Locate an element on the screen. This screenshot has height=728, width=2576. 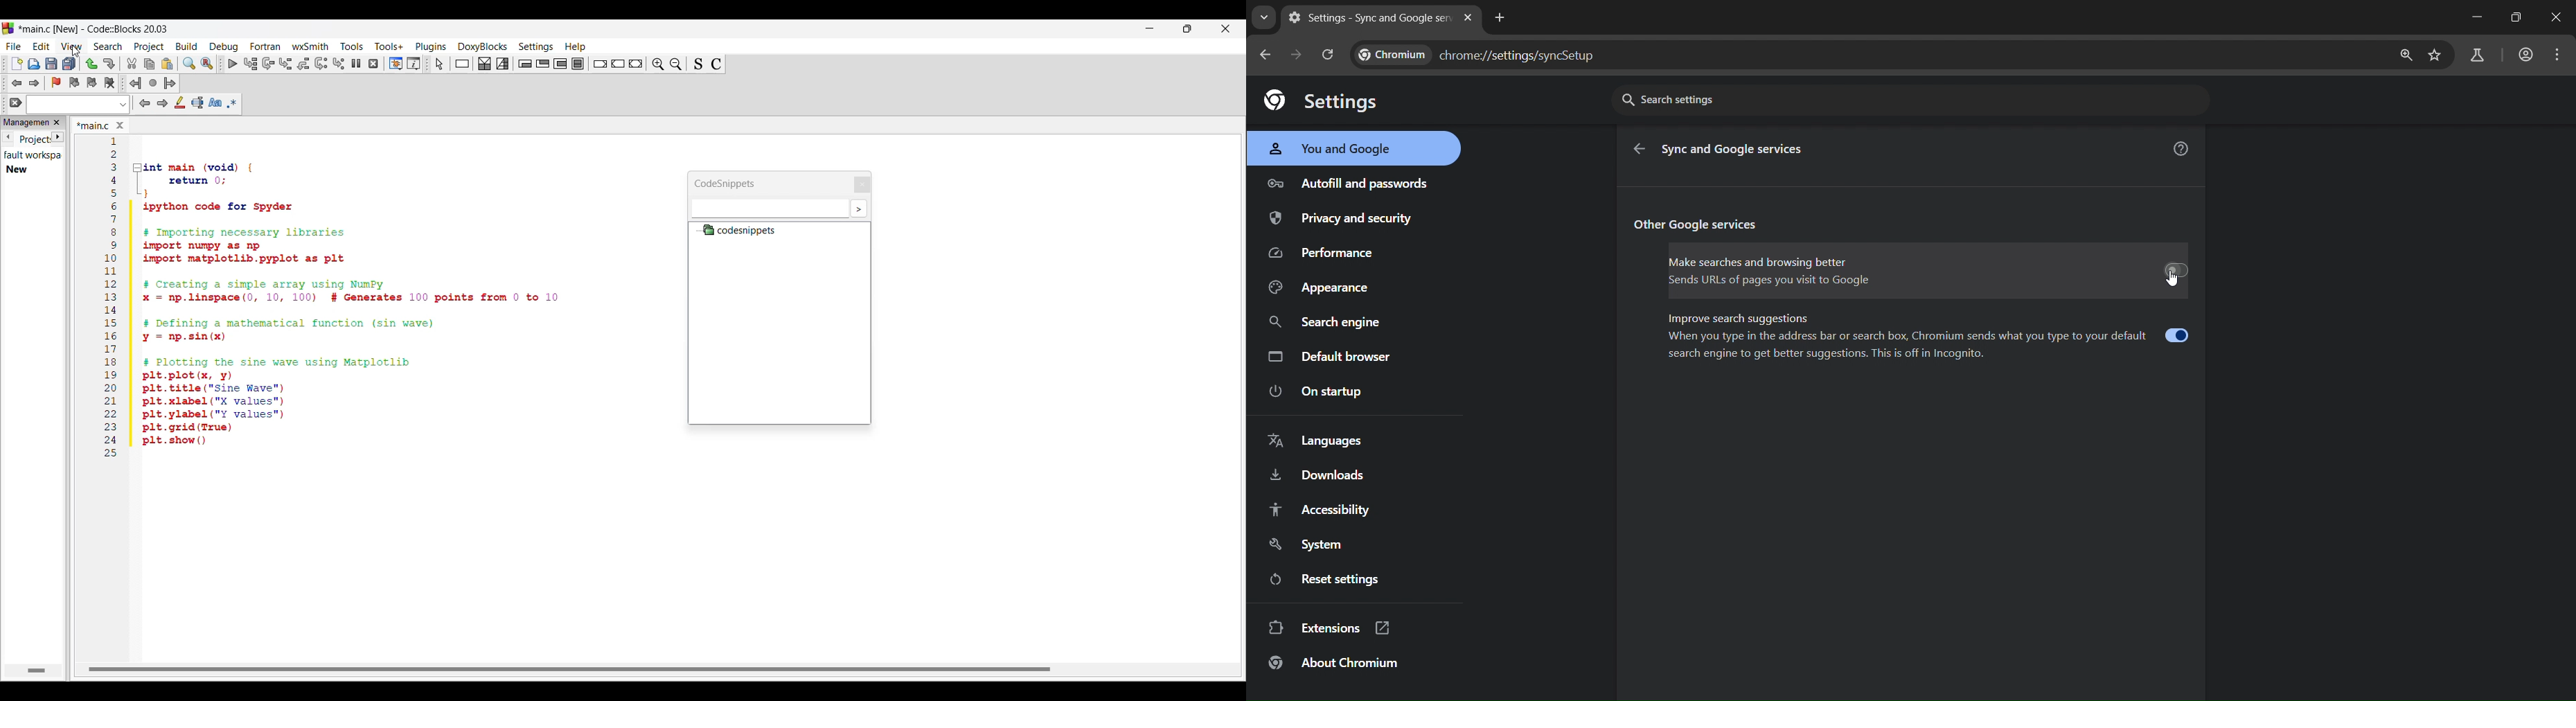
Find is located at coordinates (190, 64).